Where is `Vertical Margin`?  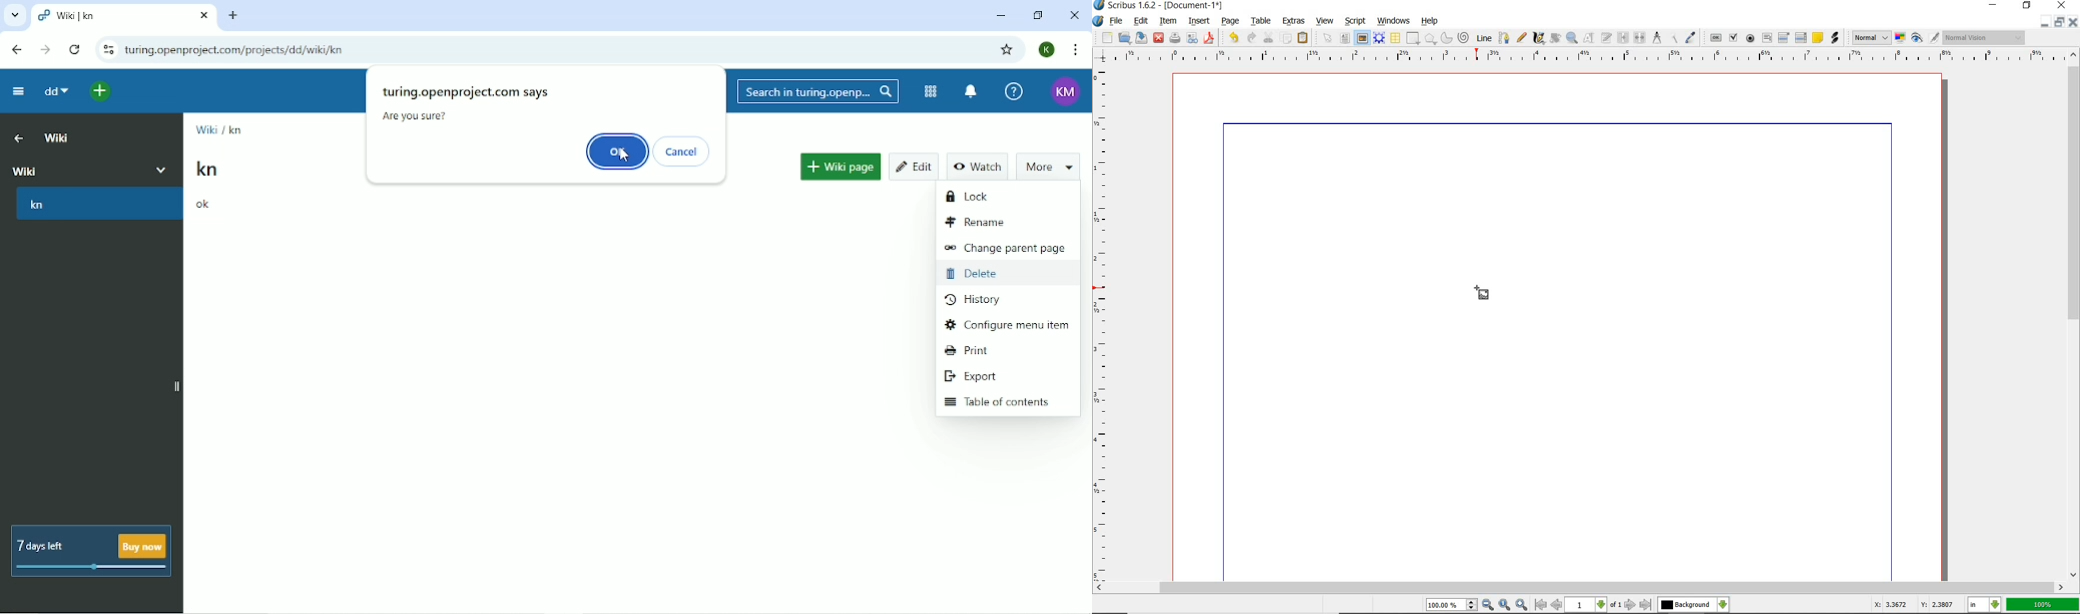
Vertical Margin is located at coordinates (1103, 323).